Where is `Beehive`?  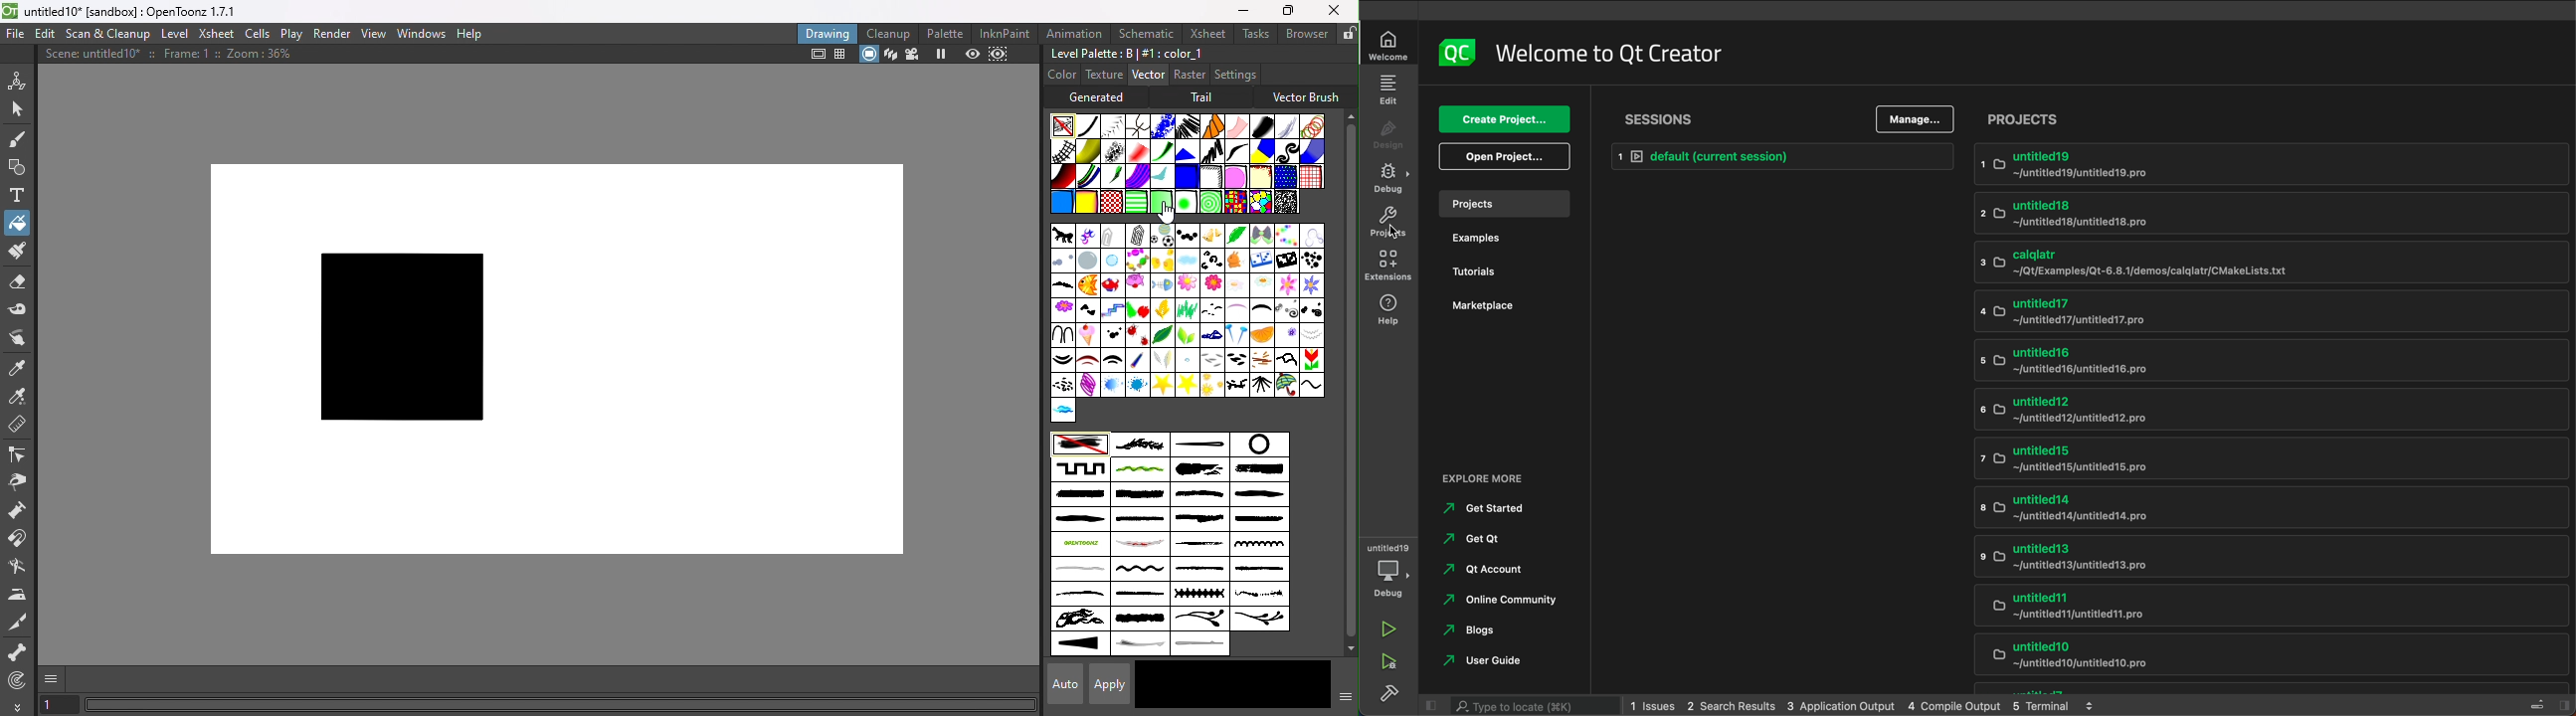
Beehive is located at coordinates (1259, 203).